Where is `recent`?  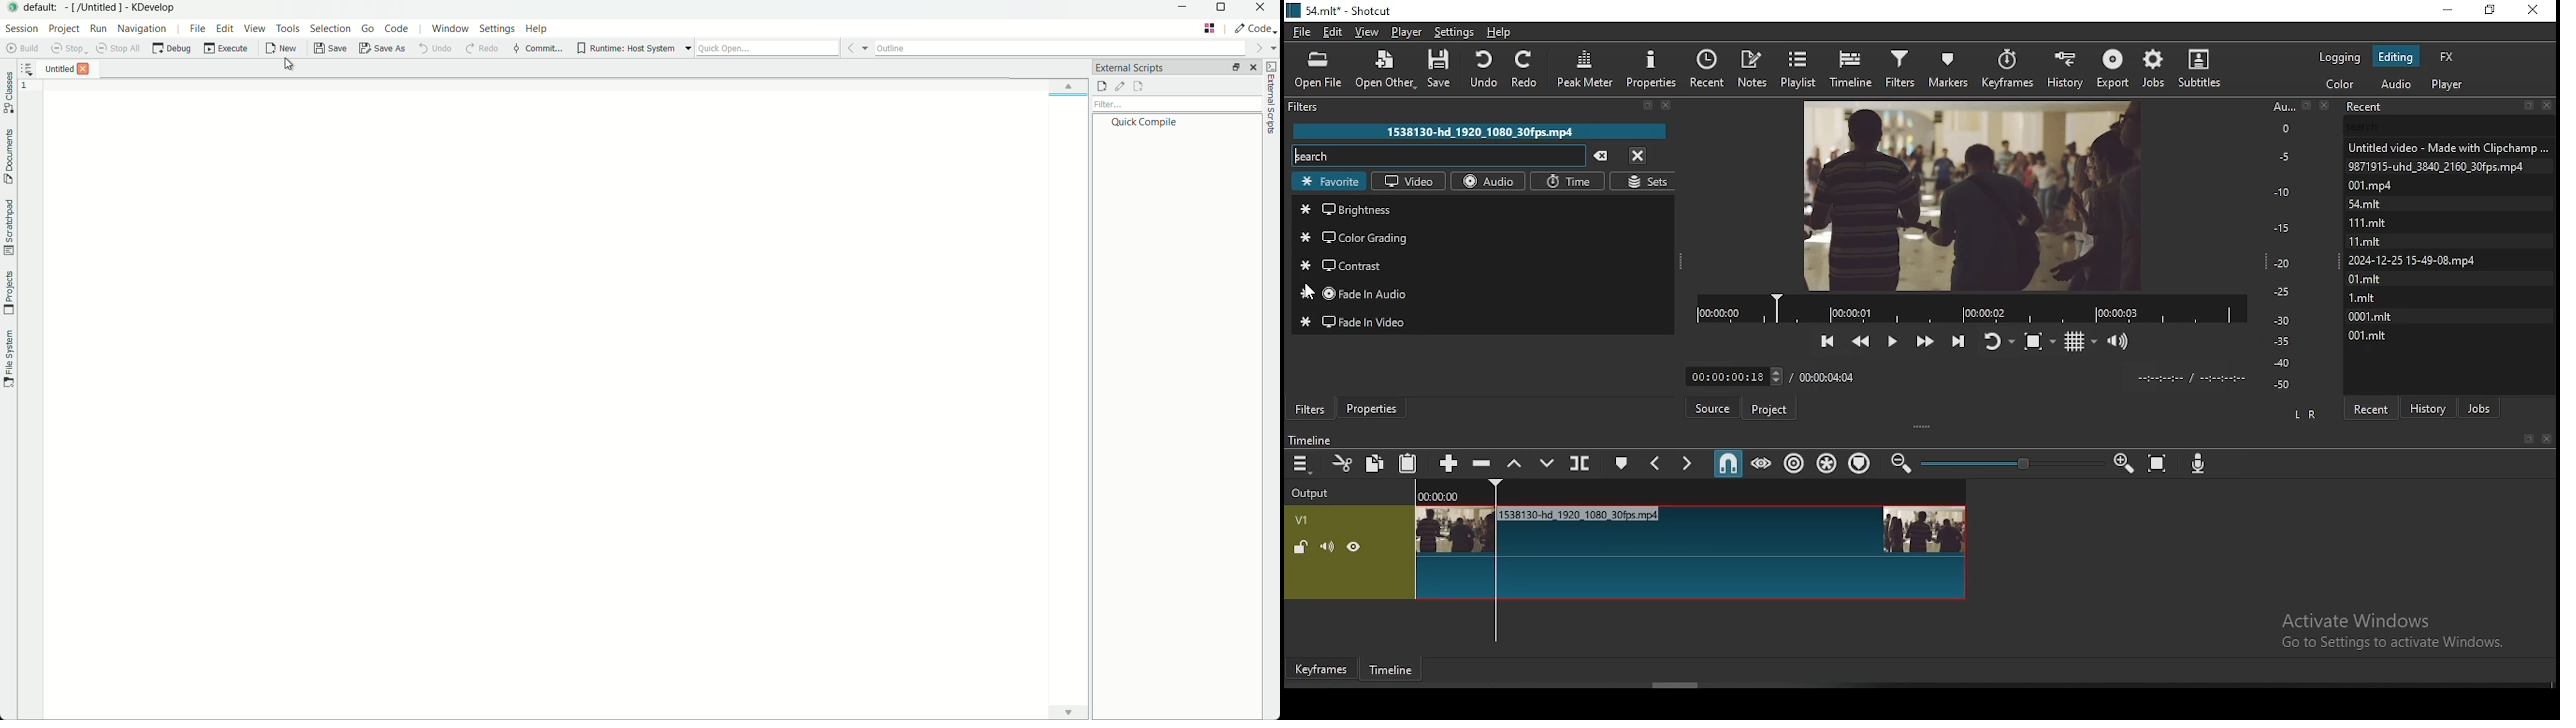 recent is located at coordinates (2450, 105).